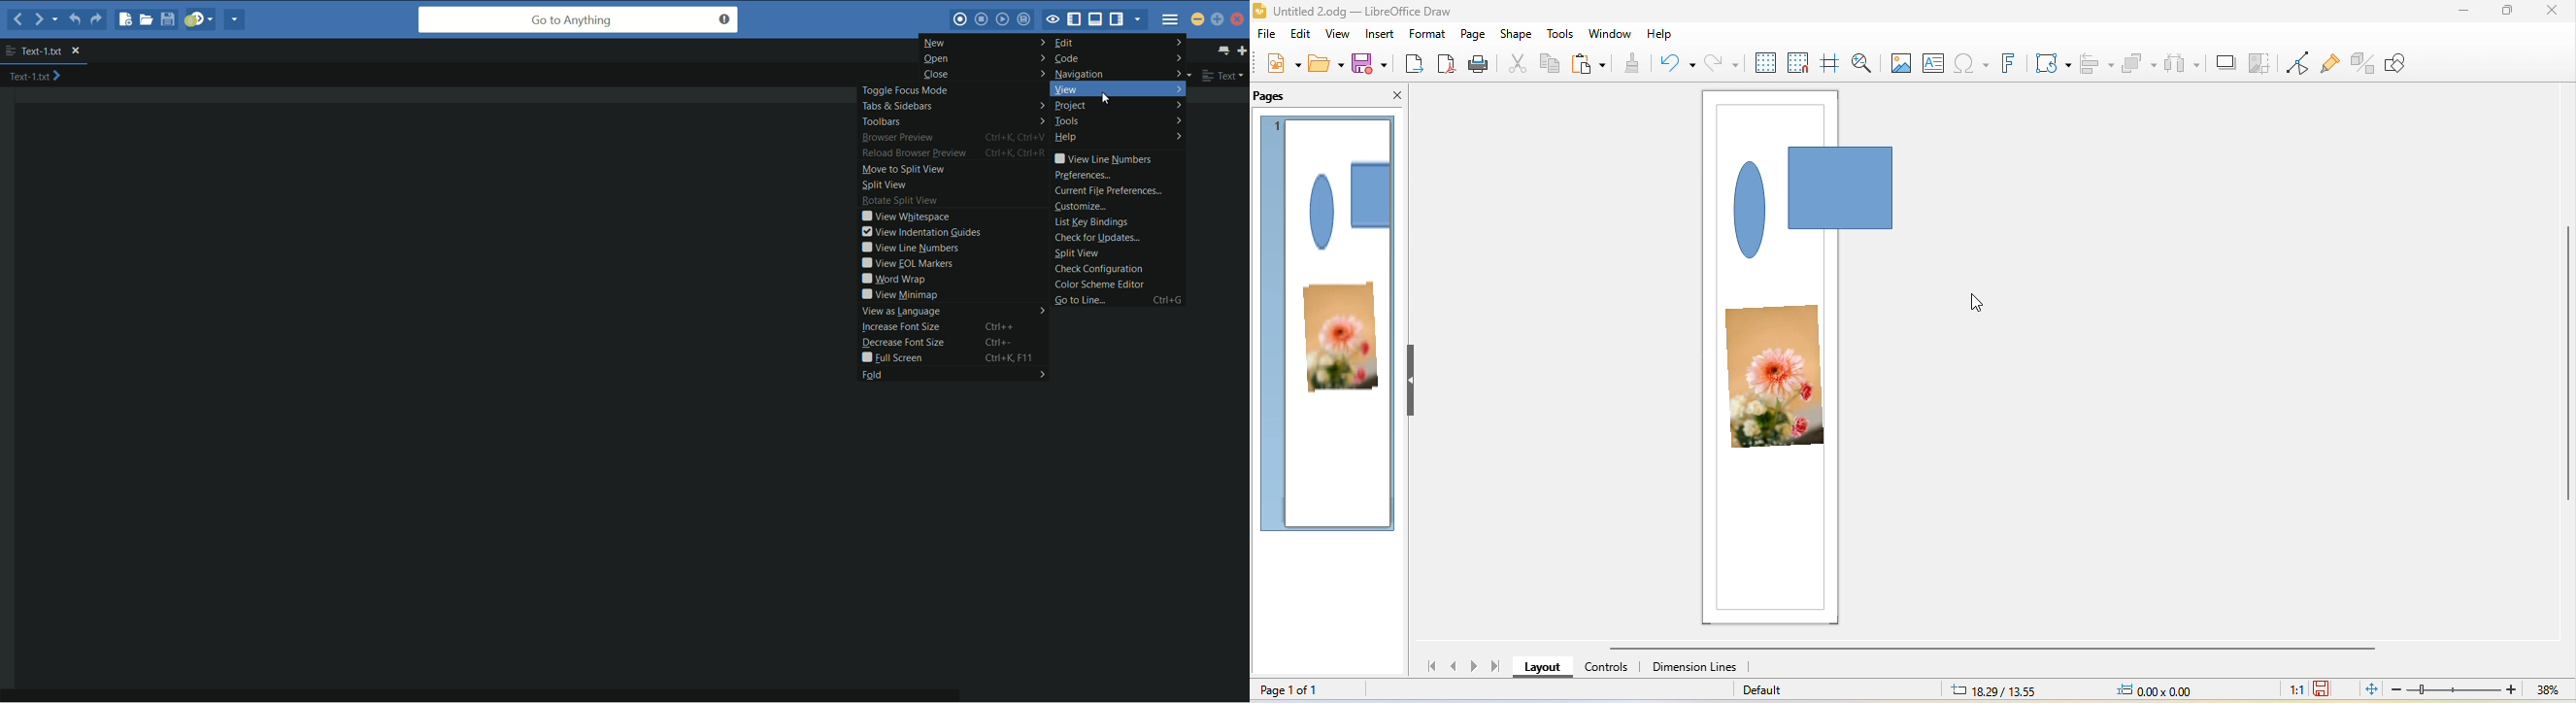 The height and width of the screenshot is (728, 2576). What do you see at coordinates (2298, 61) in the screenshot?
I see `toggle point edit mode` at bounding box center [2298, 61].